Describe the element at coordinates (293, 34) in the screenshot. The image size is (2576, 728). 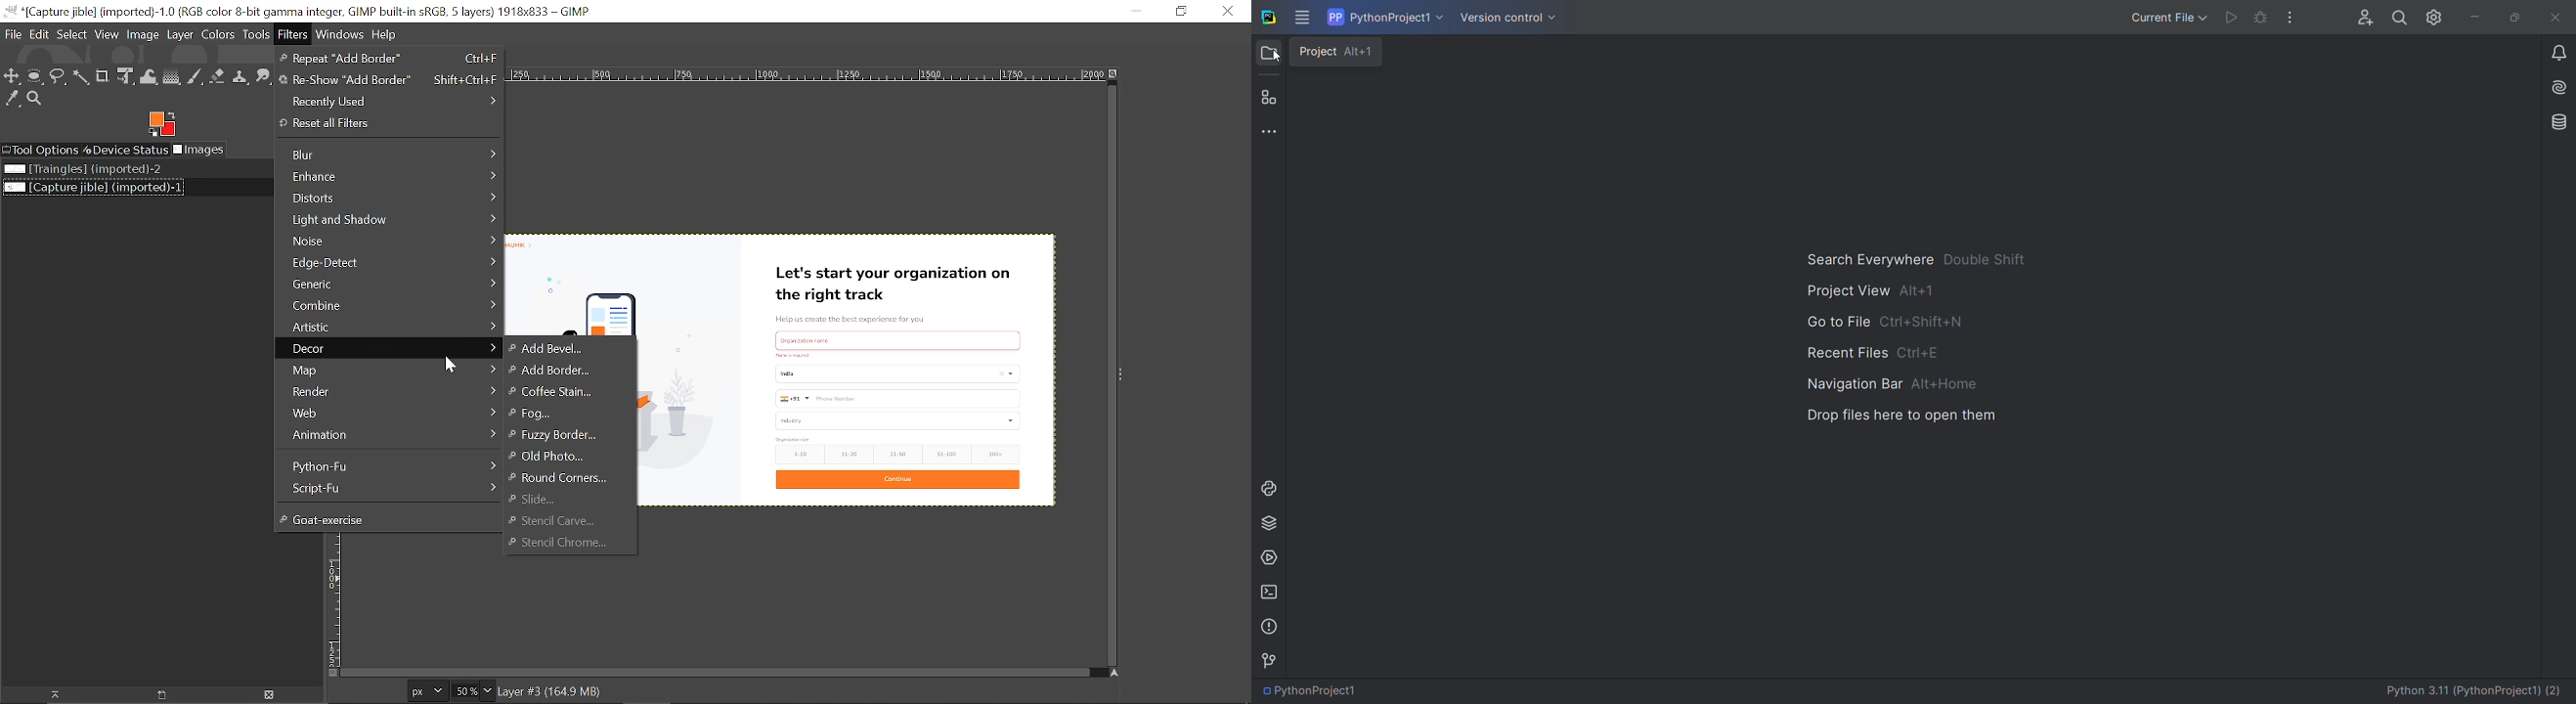
I see `Filters` at that location.